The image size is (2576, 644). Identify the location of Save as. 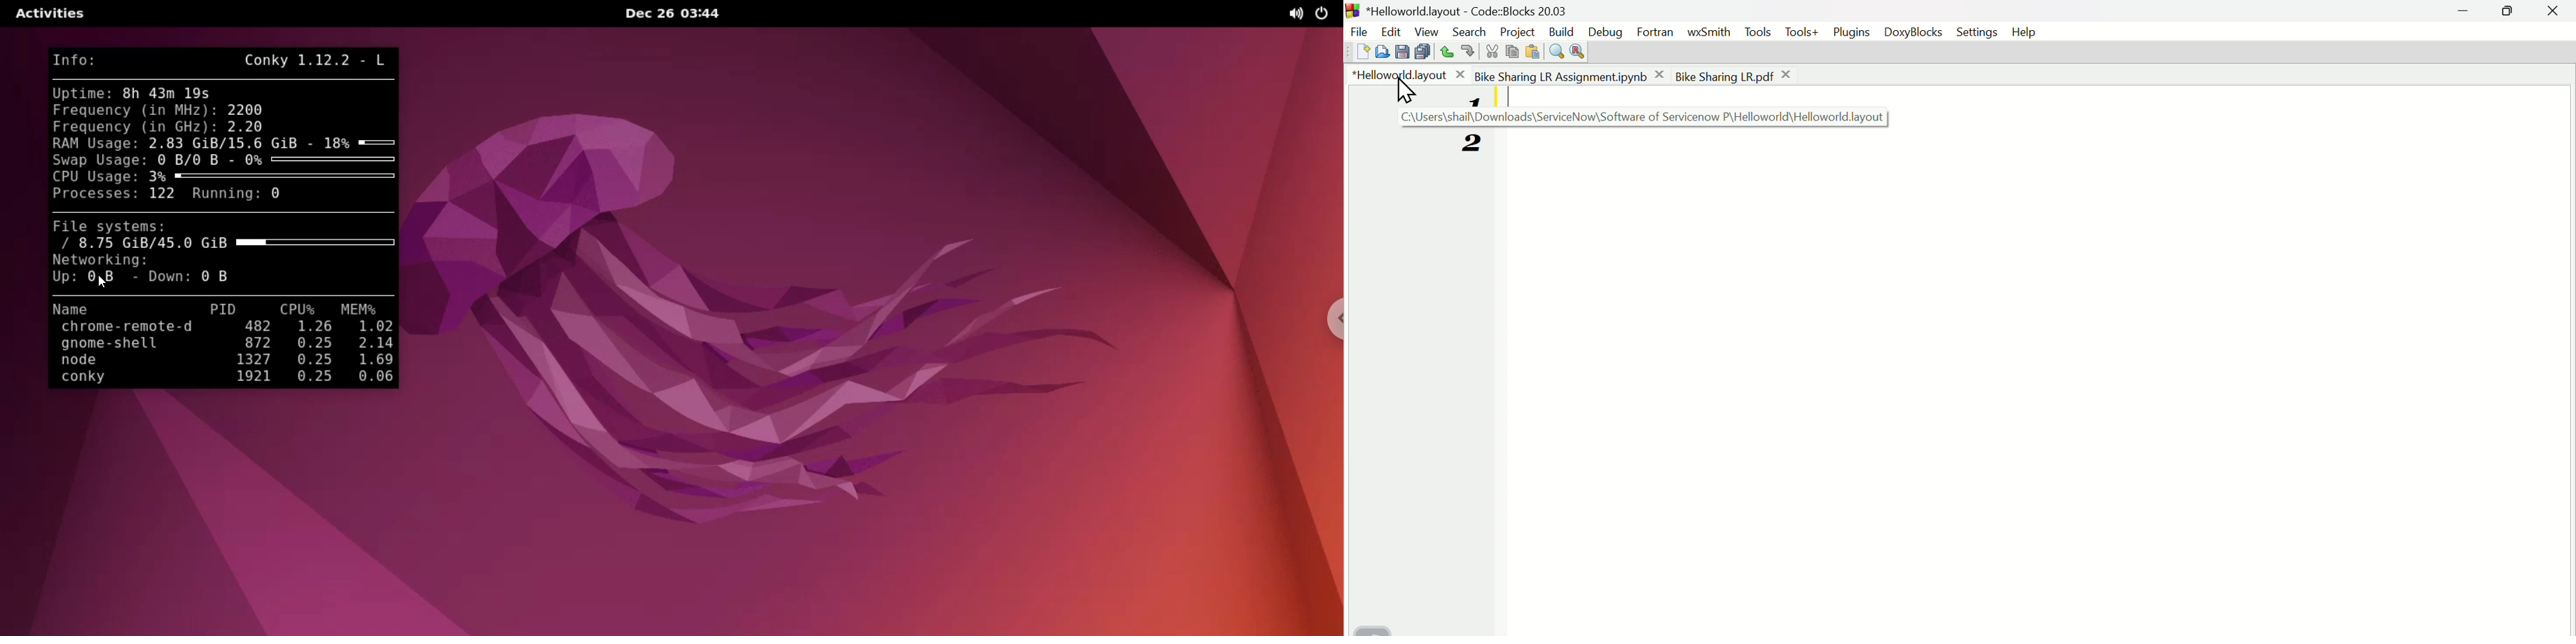
(1401, 52).